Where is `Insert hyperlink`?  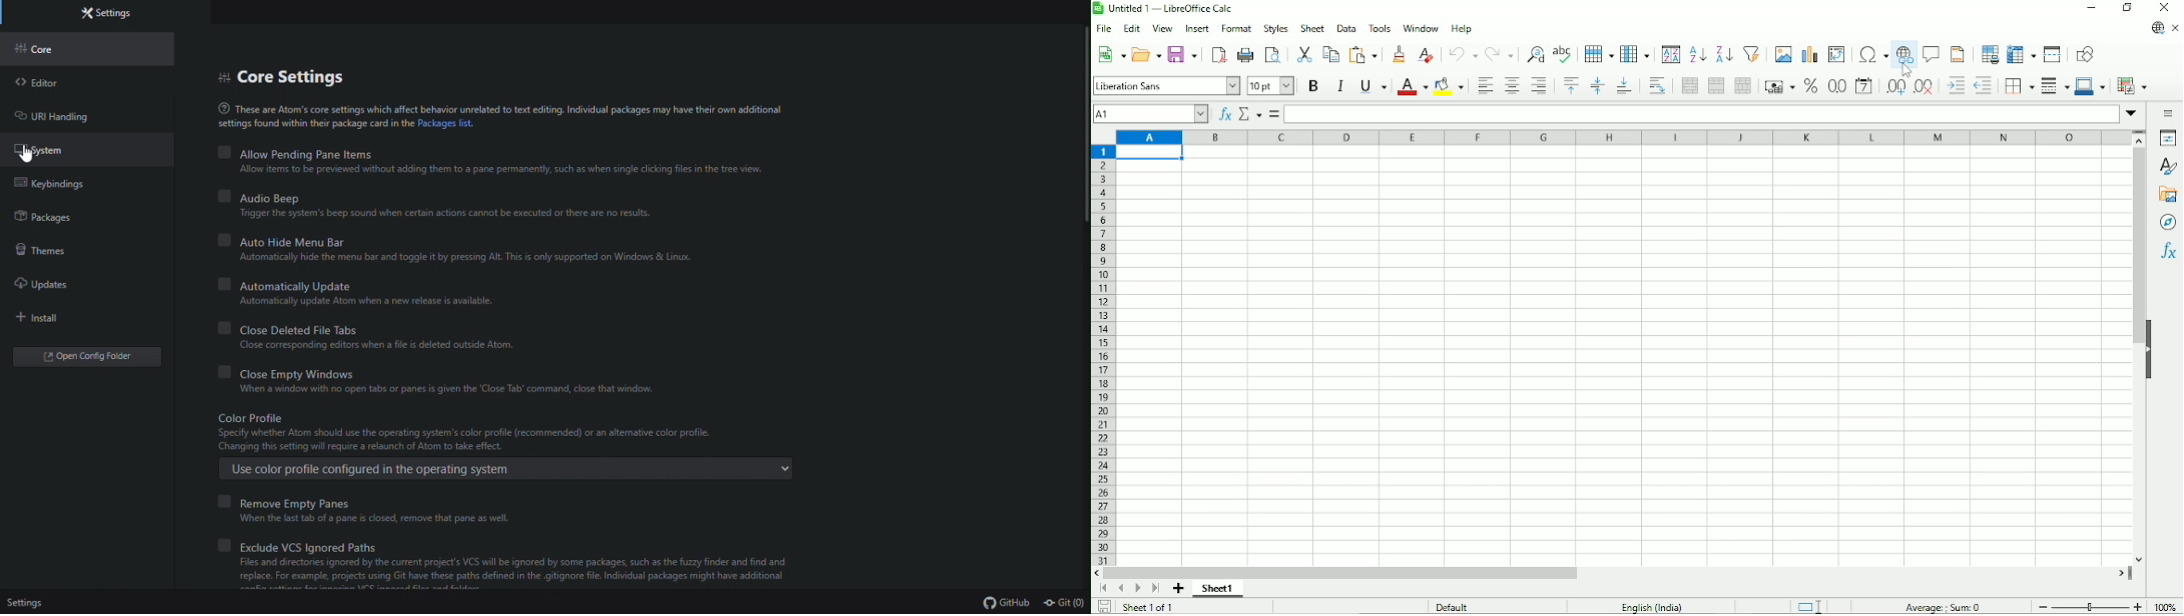 Insert hyperlink is located at coordinates (1905, 57).